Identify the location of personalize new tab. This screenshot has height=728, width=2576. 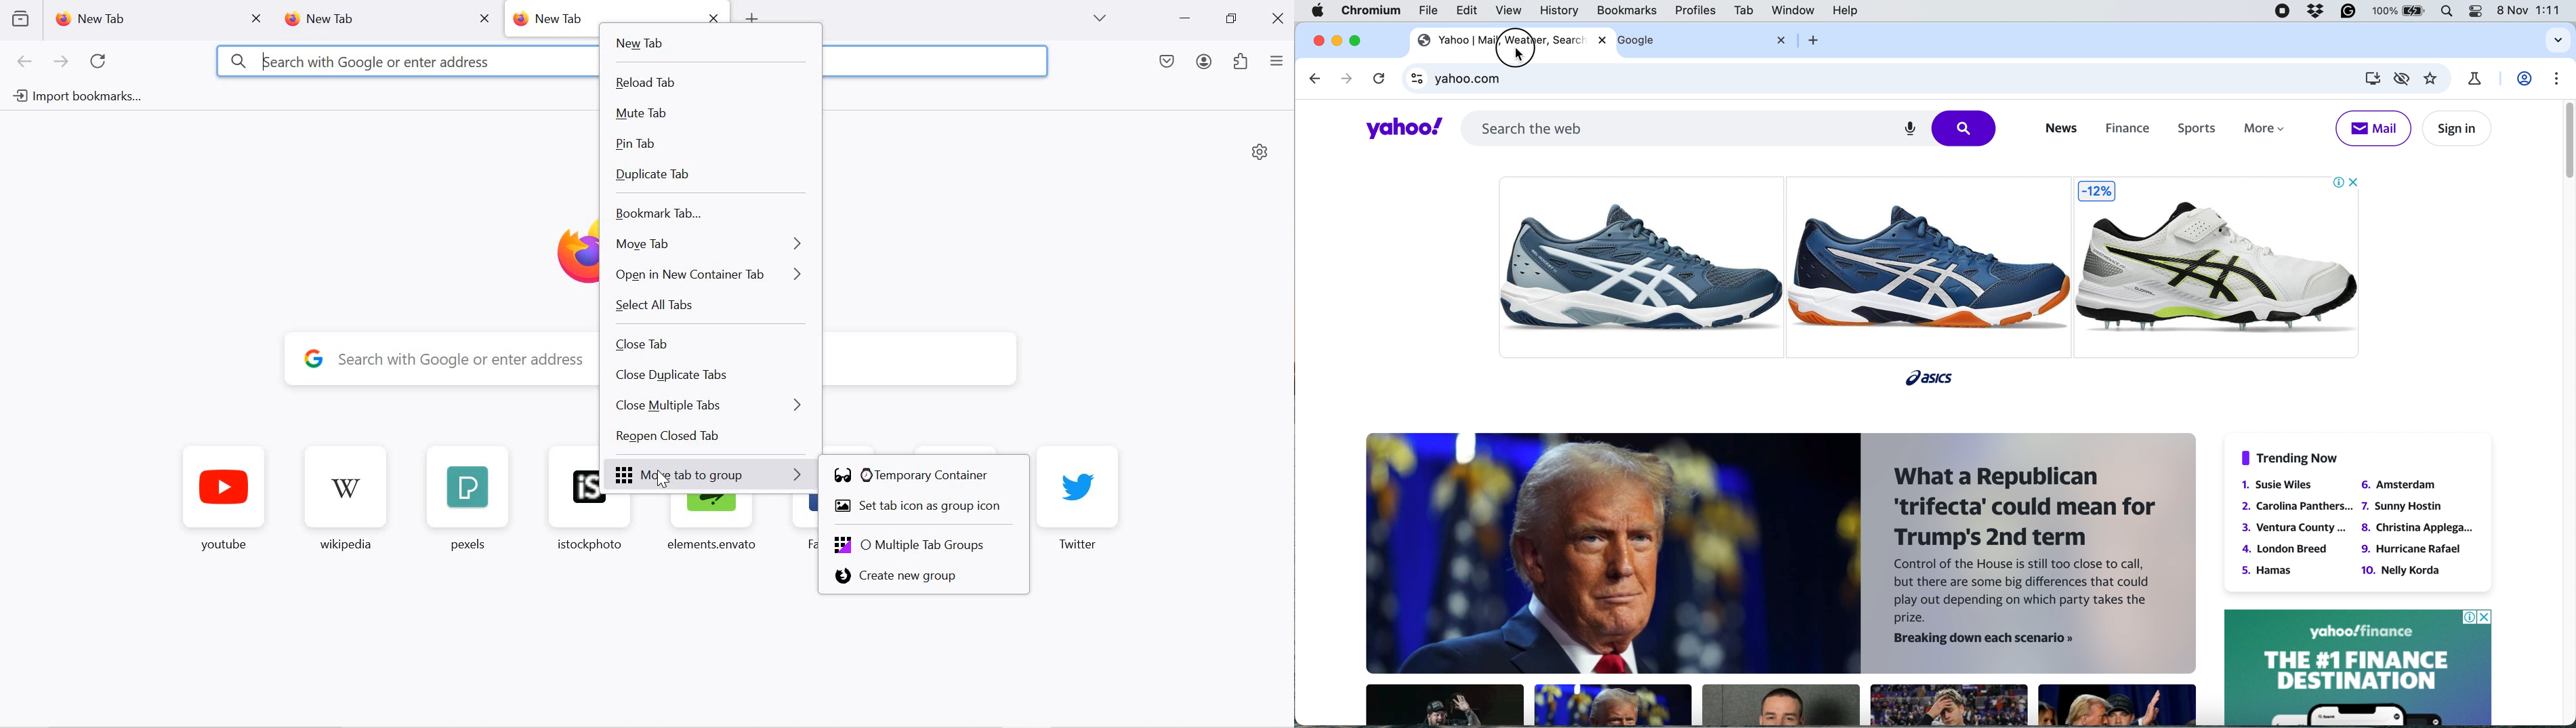
(1260, 151).